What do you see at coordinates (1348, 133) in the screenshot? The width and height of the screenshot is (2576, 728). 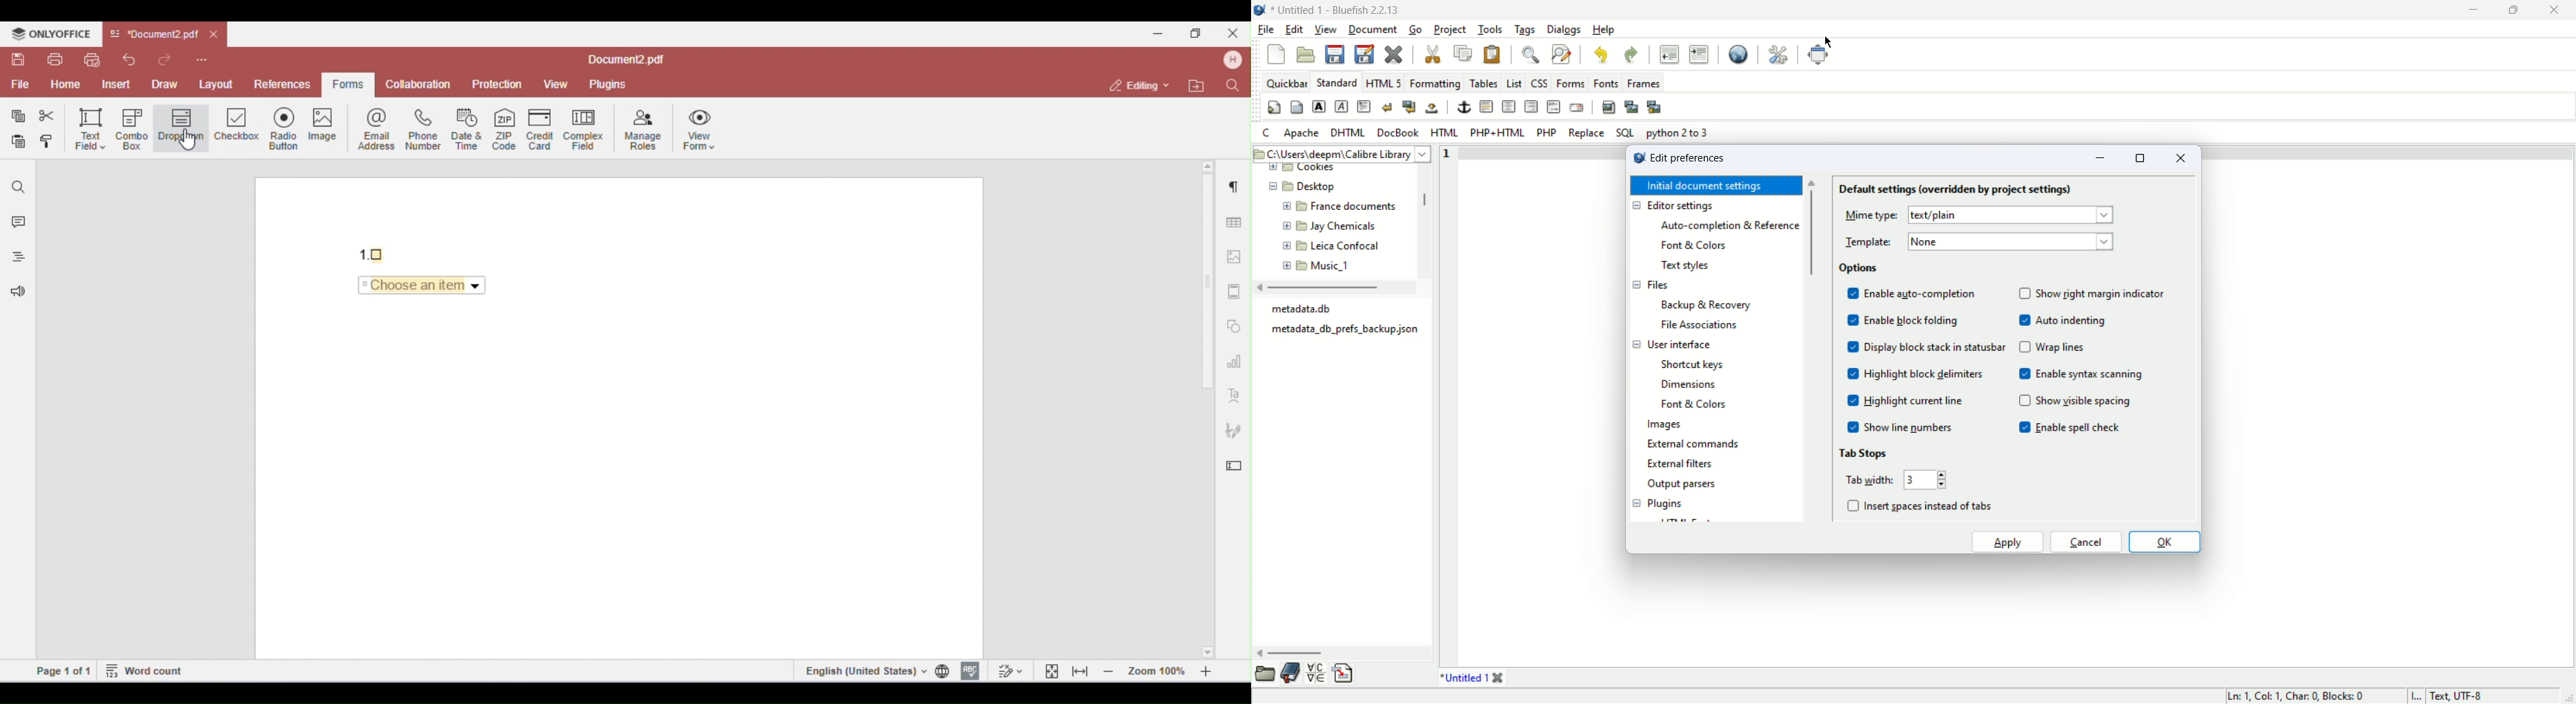 I see `DHTML` at bounding box center [1348, 133].